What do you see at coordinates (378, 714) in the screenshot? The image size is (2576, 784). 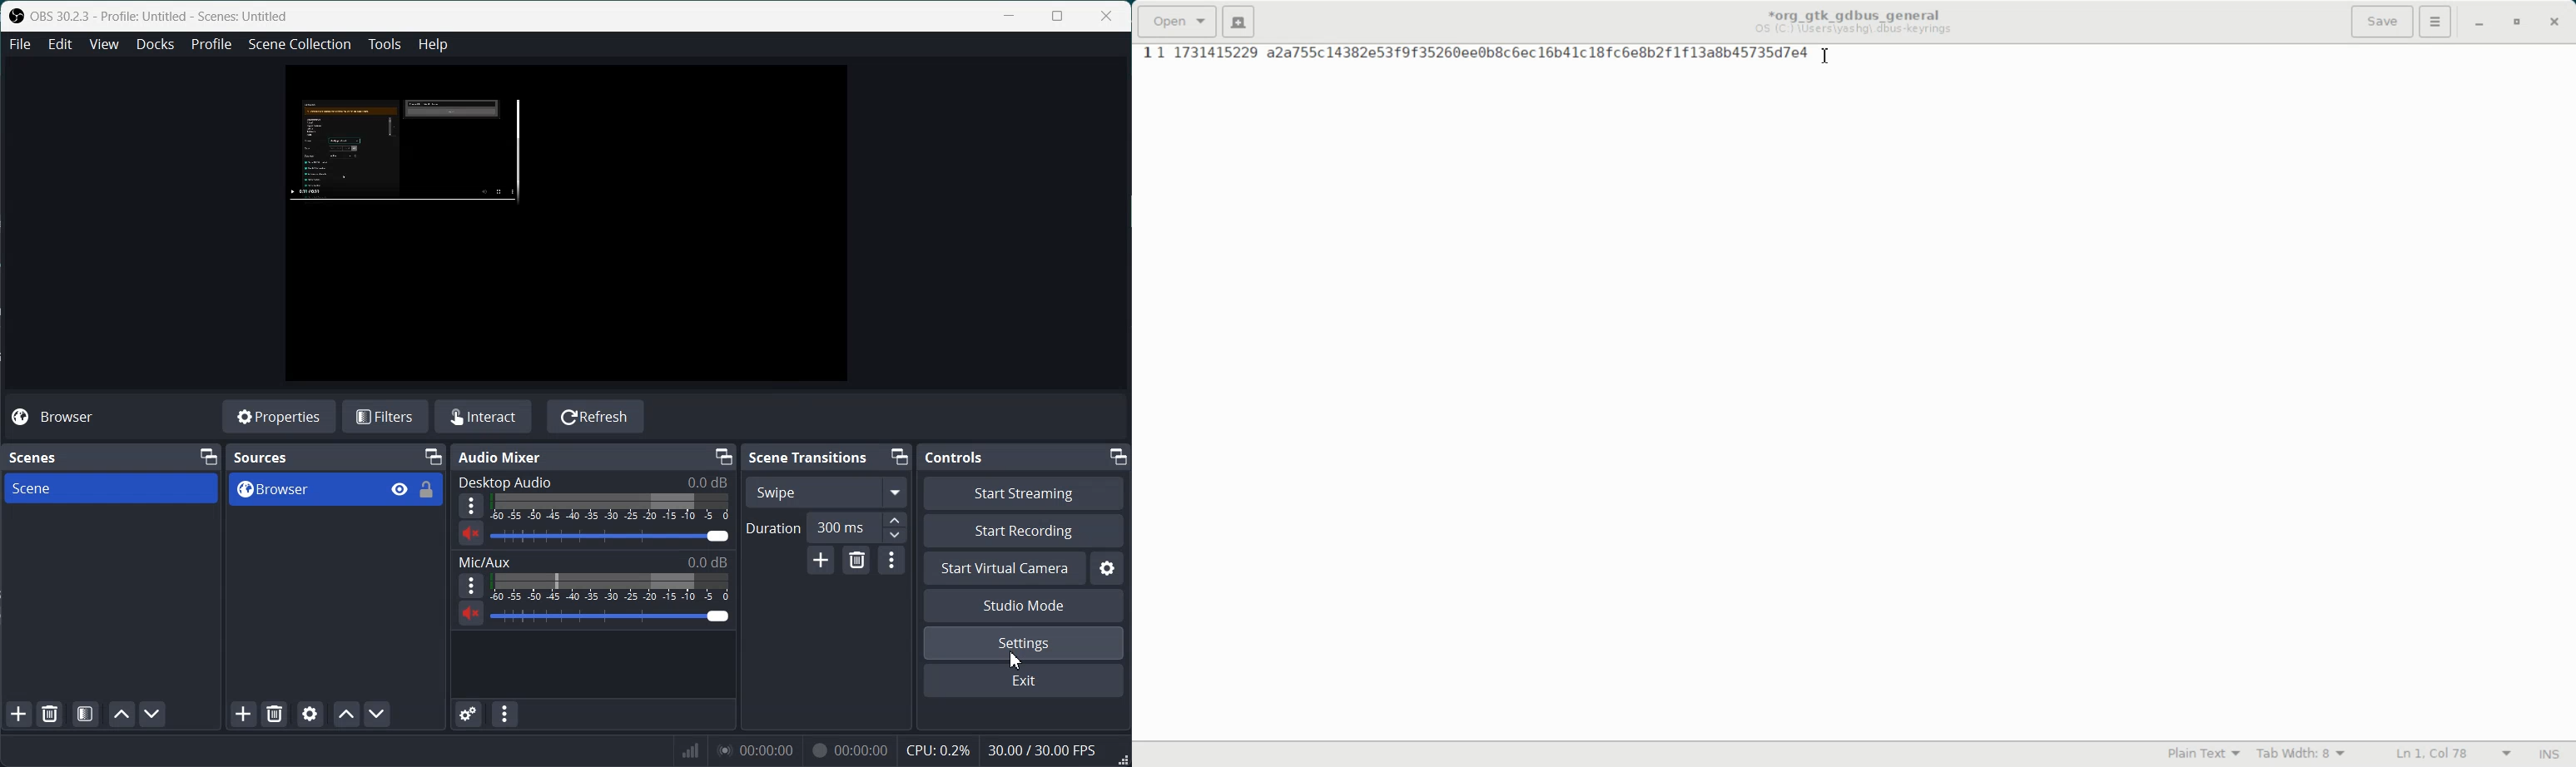 I see `Move Source Down` at bounding box center [378, 714].